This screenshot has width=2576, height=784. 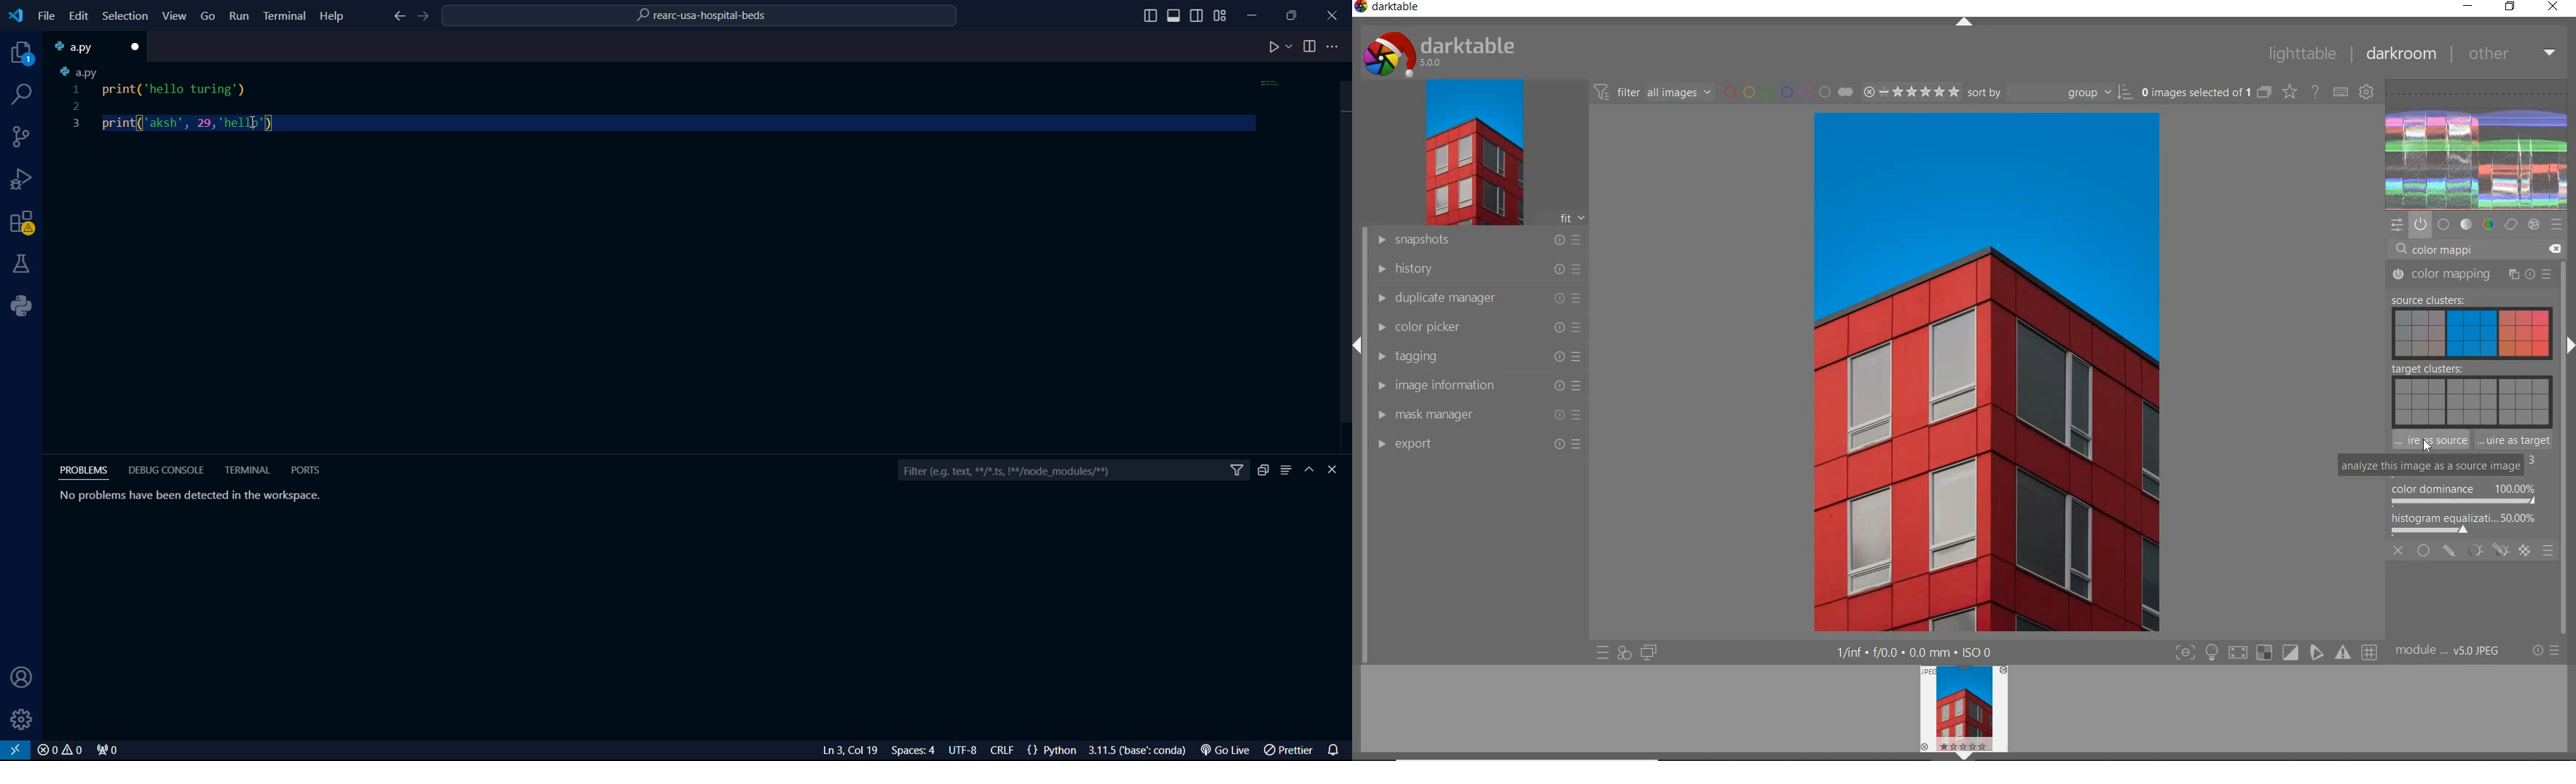 I want to click on COLOR MAPPING 'IS SWITCHED OFF', so click(x=2398, y=300).